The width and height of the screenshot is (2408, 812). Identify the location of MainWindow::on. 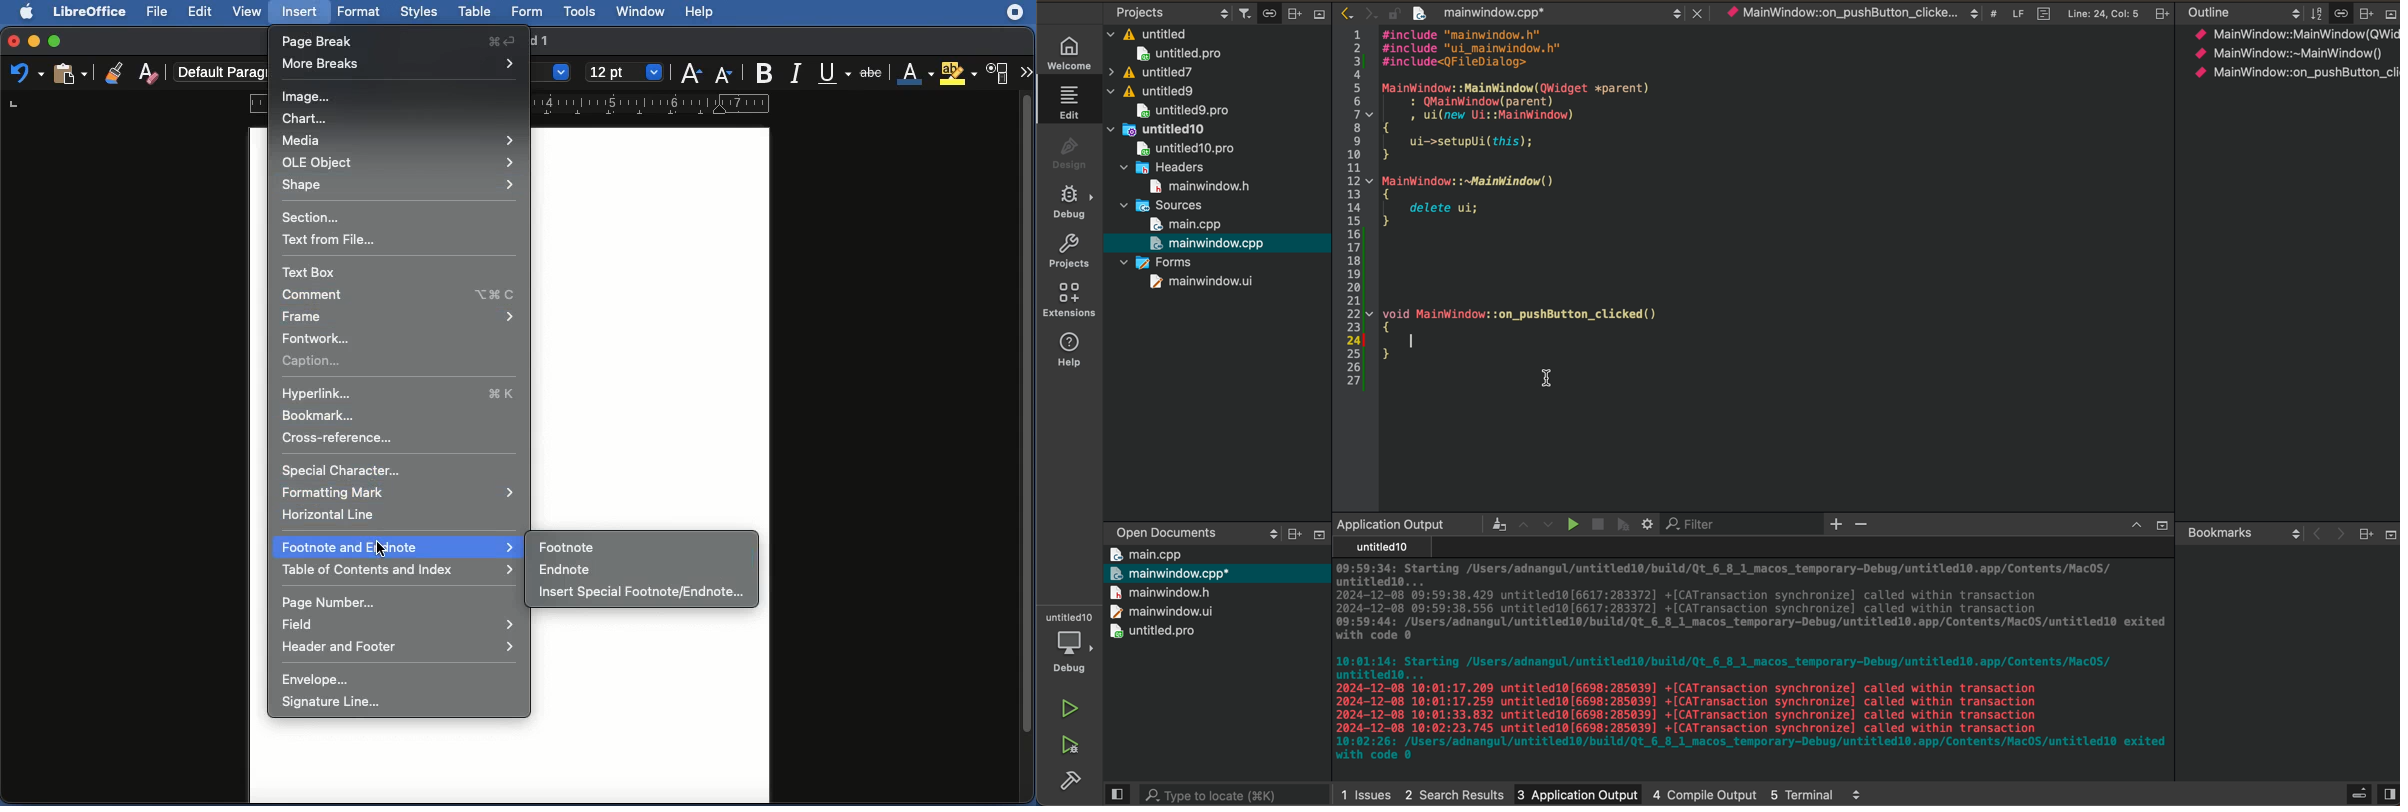
(1840, 14).